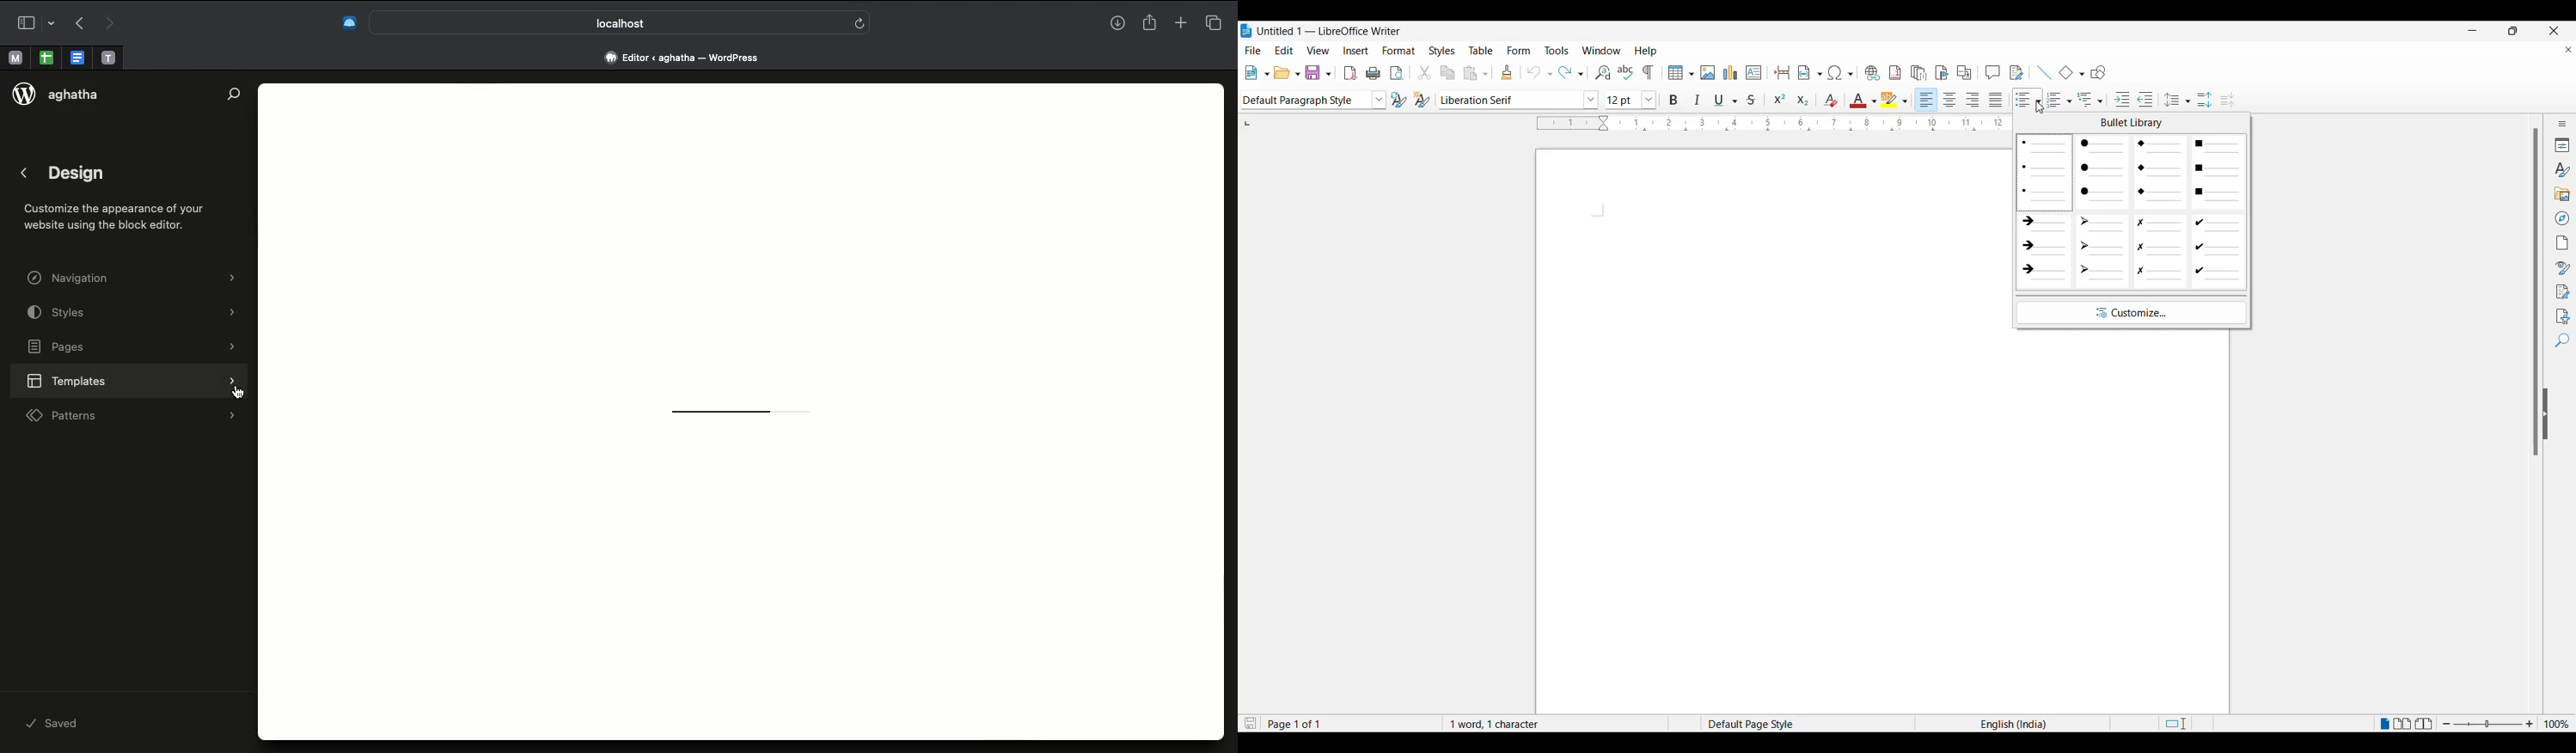 The image size is (2576, 756). Describe the element at coordinates (2218, 249) in the screenshot. I see `Check unordered bullets` at that location.